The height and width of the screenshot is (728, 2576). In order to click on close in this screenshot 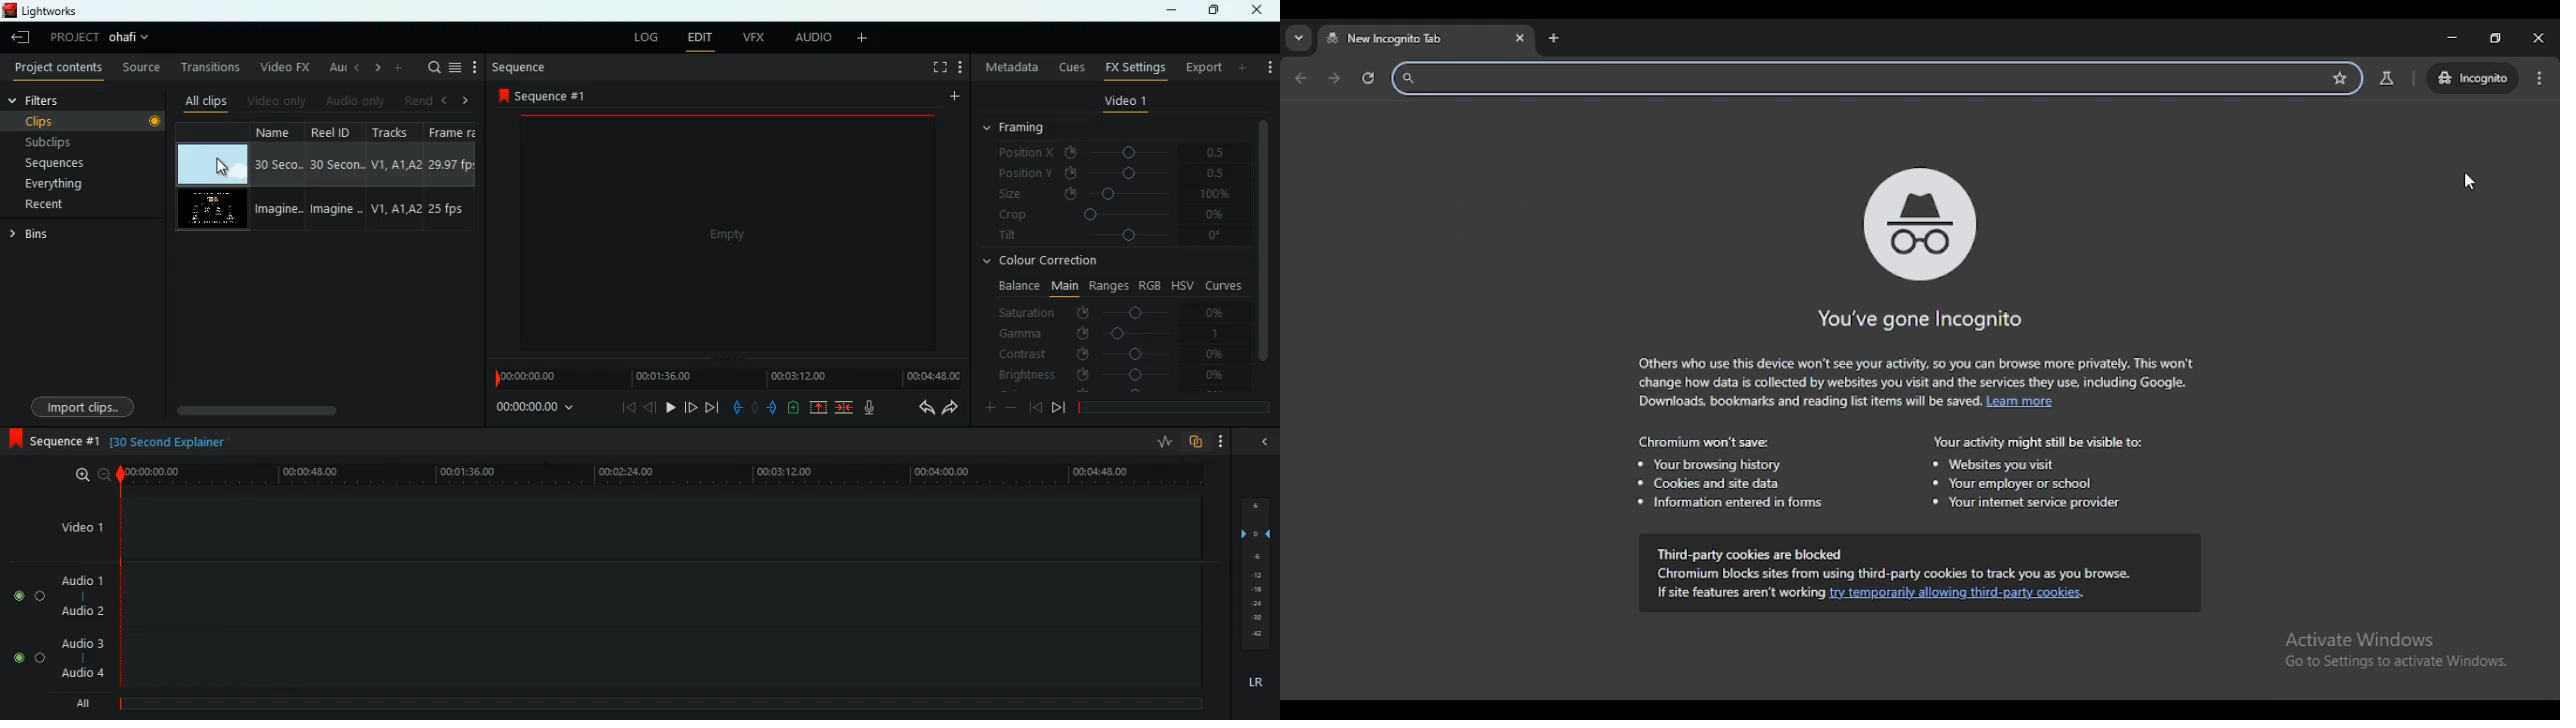, I will do `click(1259, 10)`.